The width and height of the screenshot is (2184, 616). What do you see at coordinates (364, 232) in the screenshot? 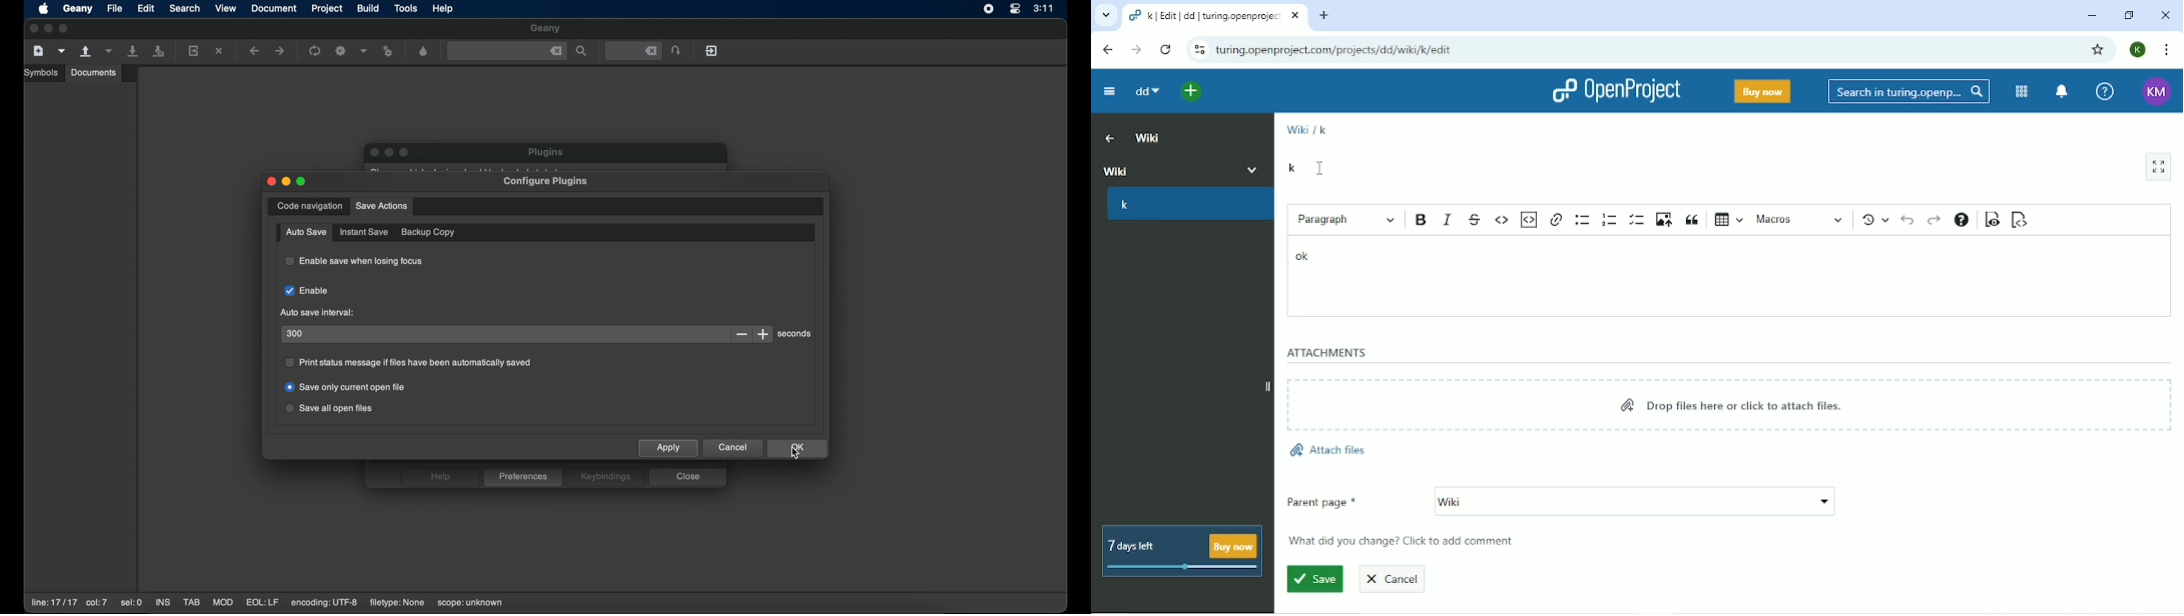
I see `instant  save` at bounding box center [364, 232].